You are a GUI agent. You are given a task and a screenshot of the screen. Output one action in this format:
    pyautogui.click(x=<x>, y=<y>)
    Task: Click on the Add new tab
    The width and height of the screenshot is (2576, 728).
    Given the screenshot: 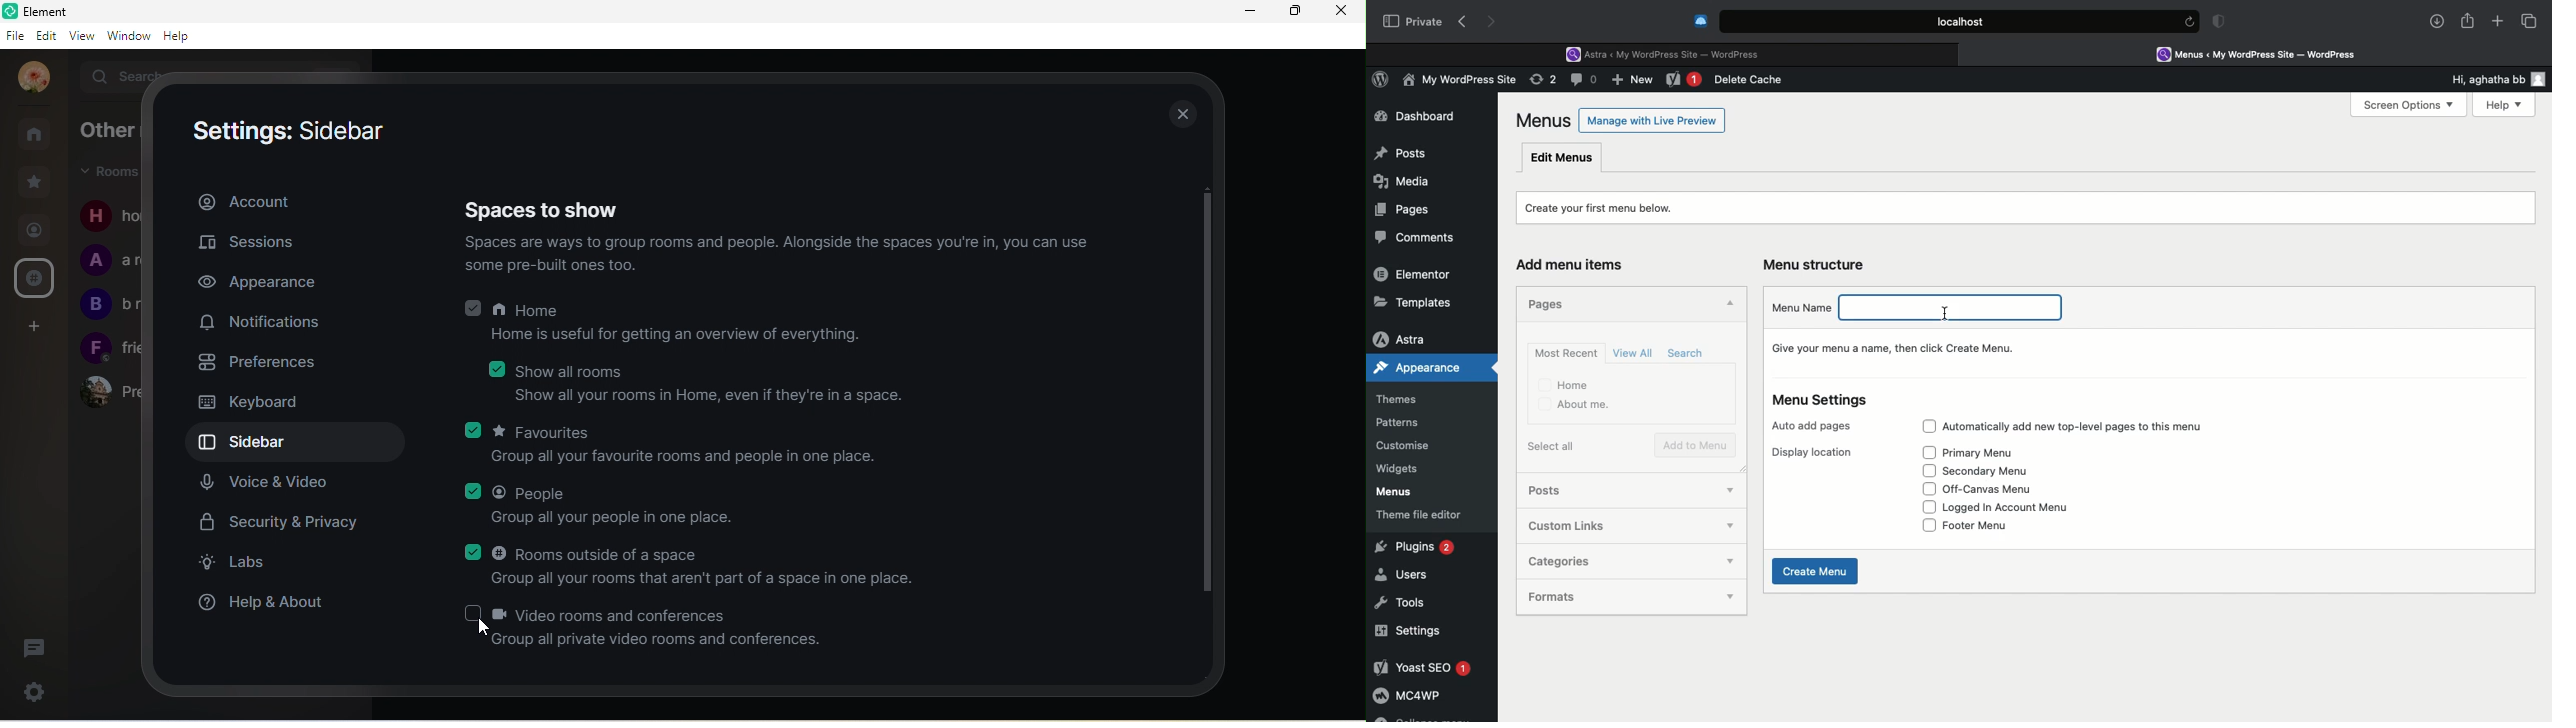 What is the action you would take?
    pyautogui.click(x=2498, y=24)
    